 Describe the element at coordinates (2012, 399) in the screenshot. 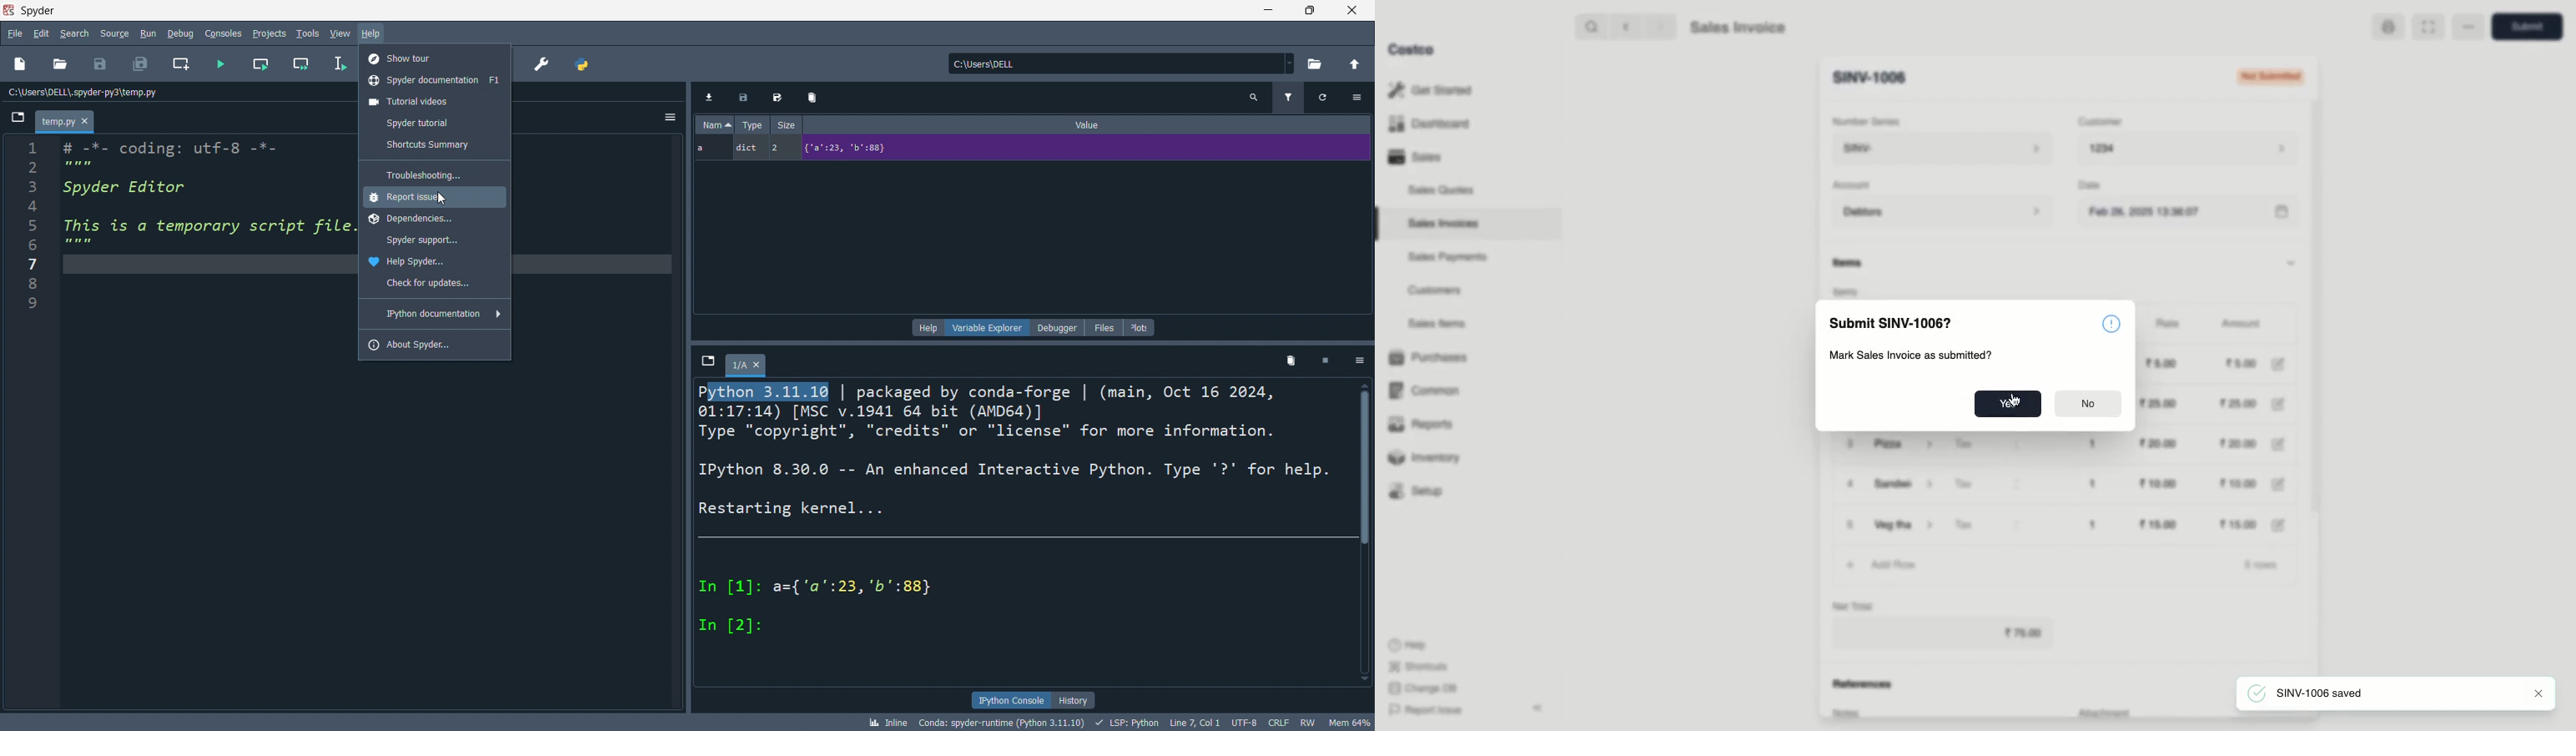

I see `cursor` at that location.